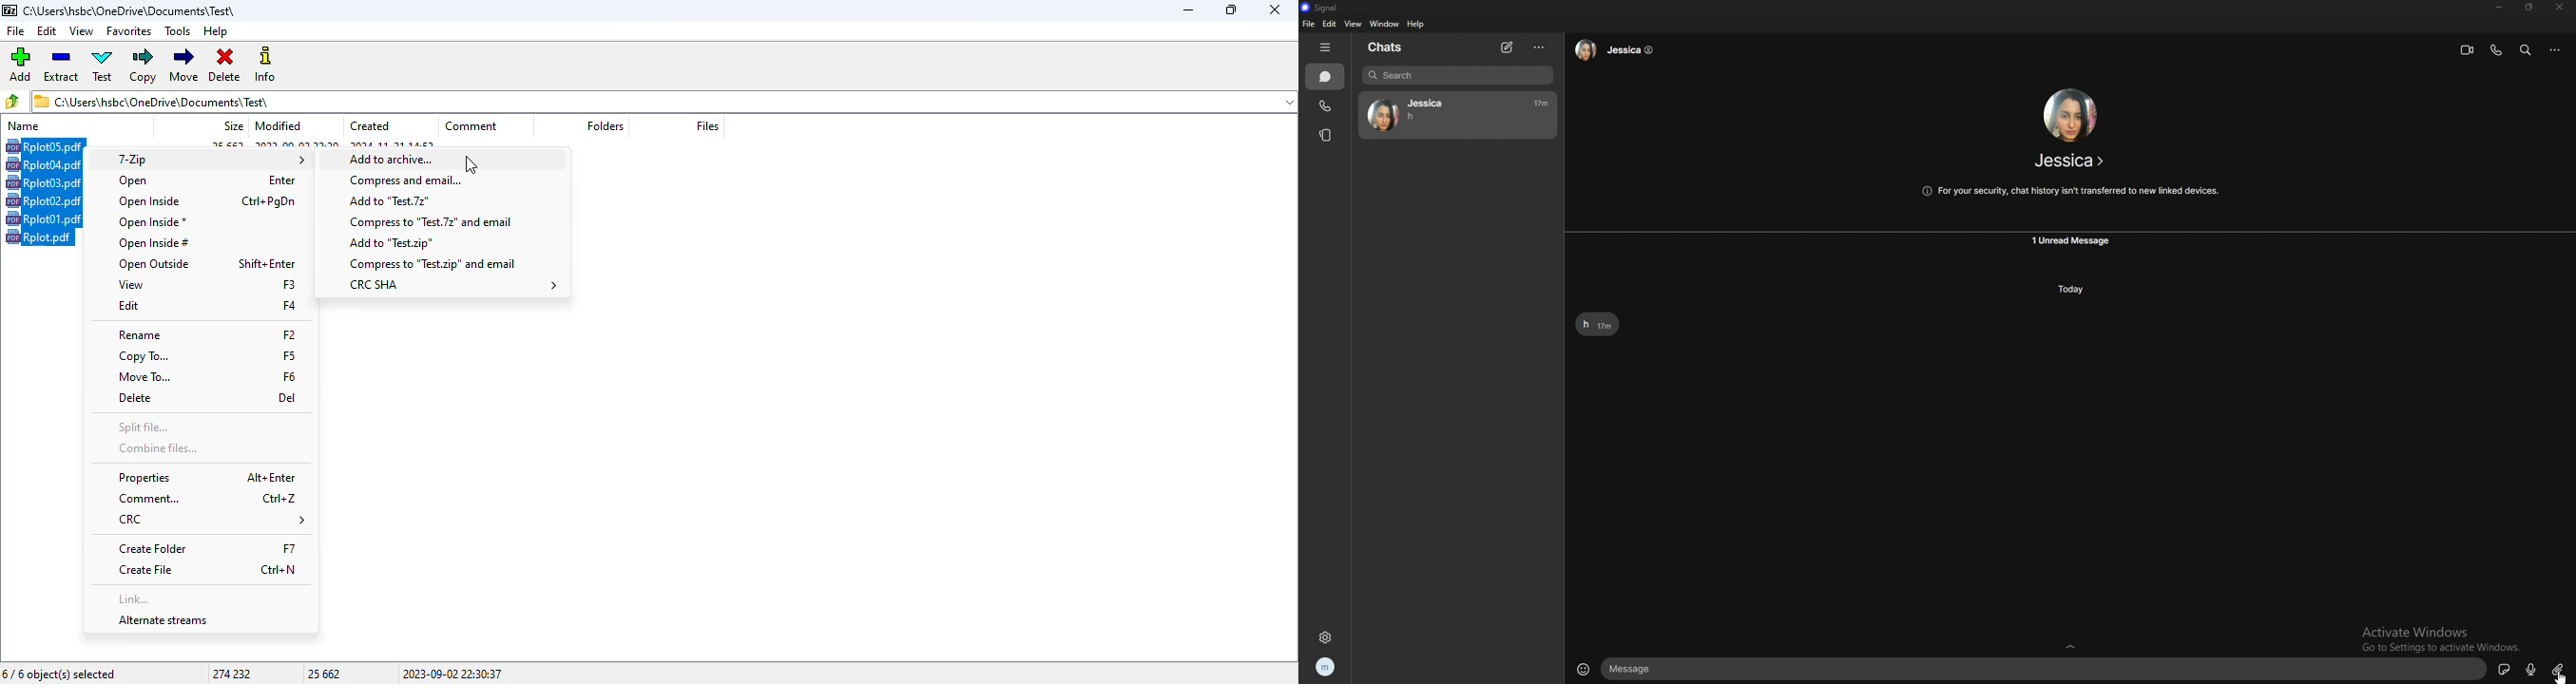 The height and width of the screenshot is (700, 2576). I want to click on voice type, so click(2532, 670).